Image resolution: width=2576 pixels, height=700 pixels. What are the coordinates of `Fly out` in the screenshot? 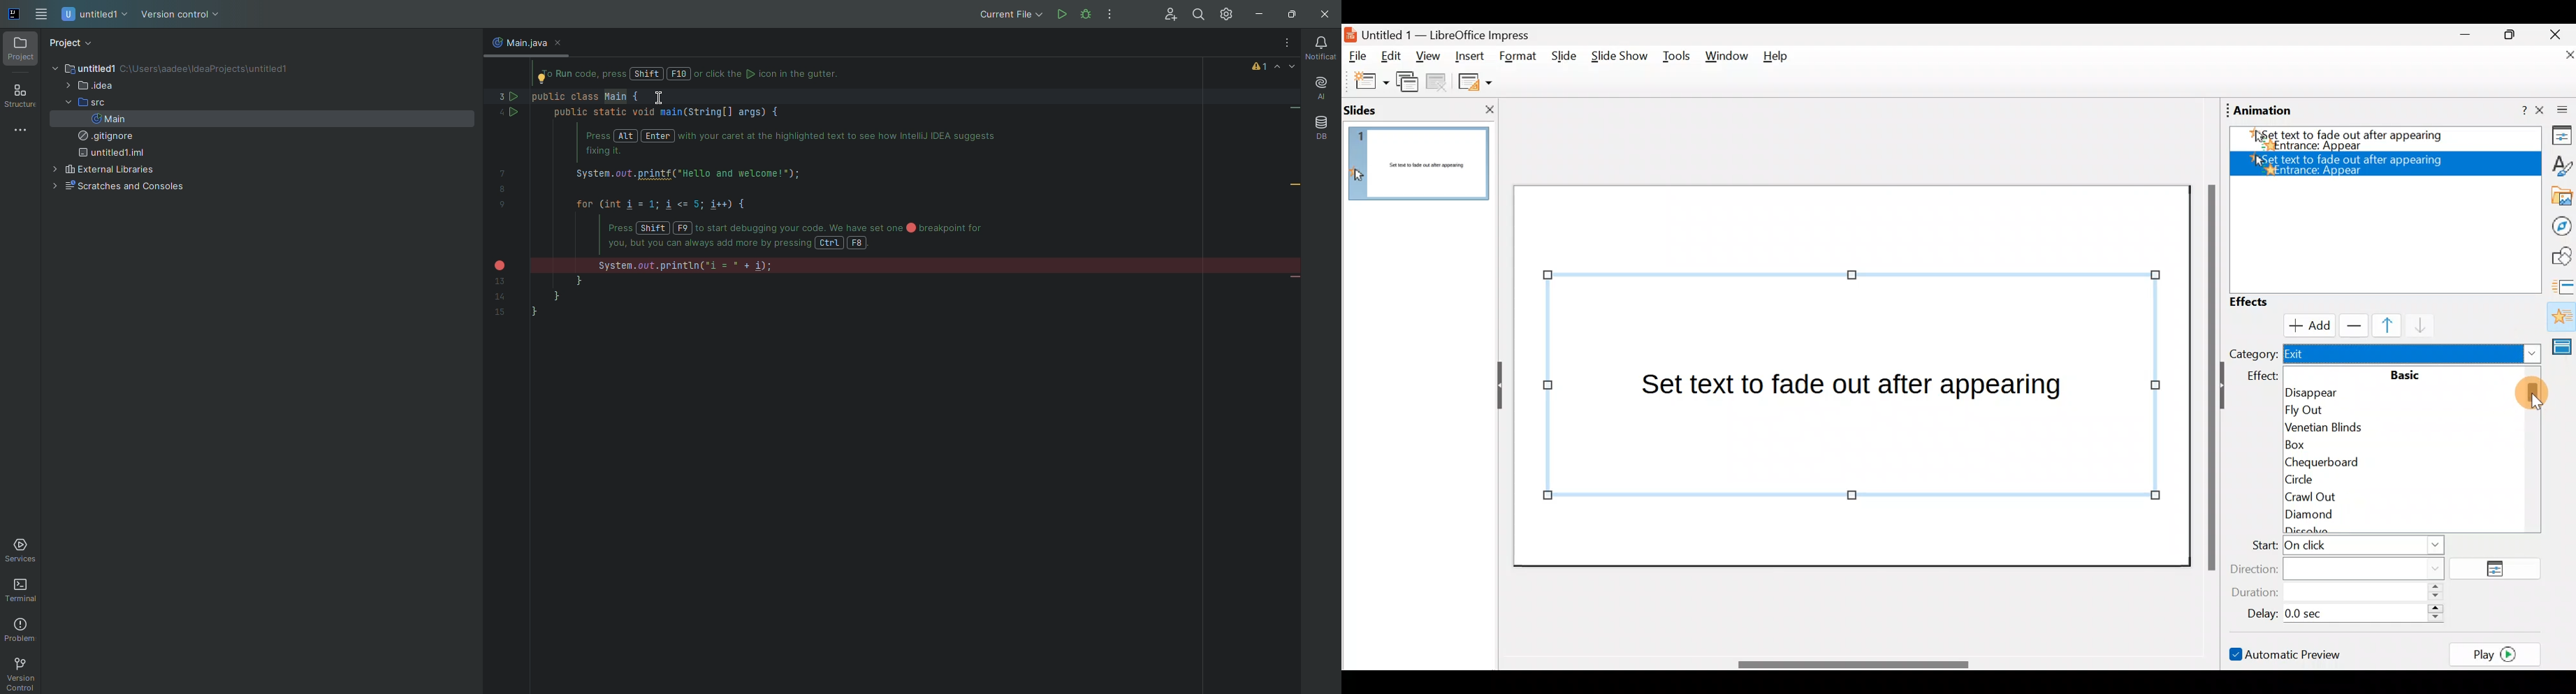 It's located at (2345, 410).